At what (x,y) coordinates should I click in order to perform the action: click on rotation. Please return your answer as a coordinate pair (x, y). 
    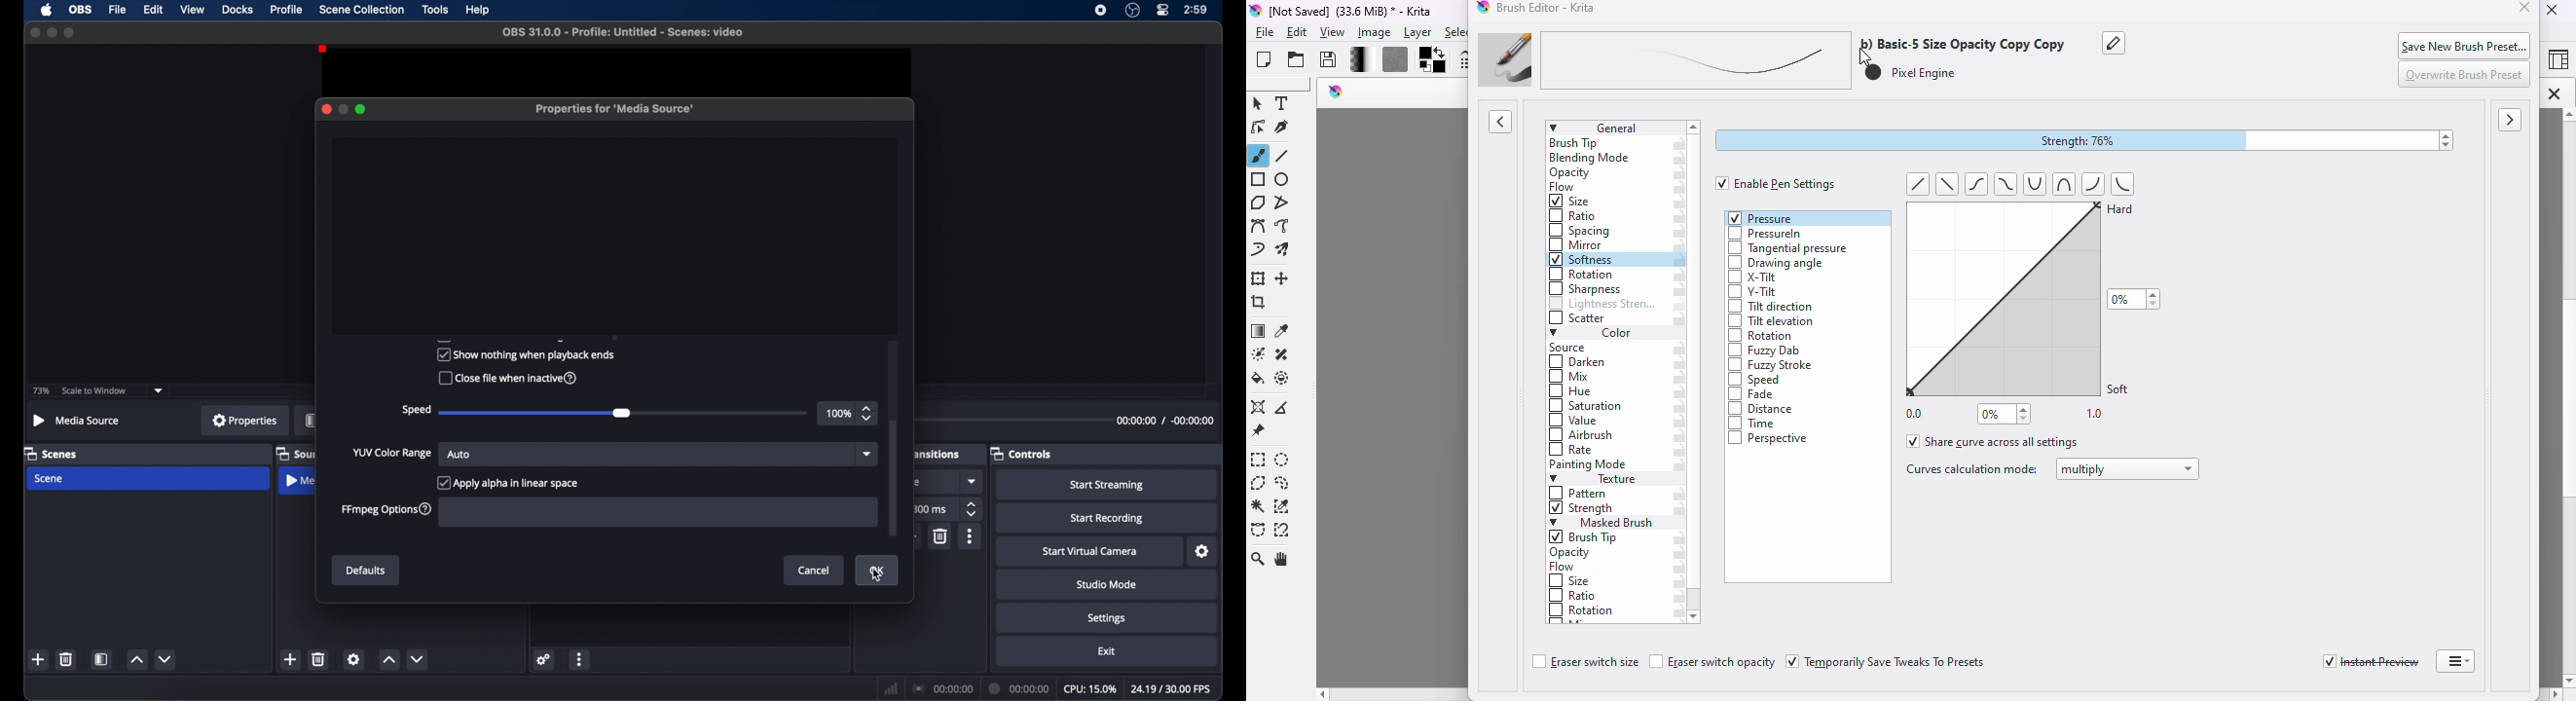
    Looking at the image, I should click on (1583, 611).